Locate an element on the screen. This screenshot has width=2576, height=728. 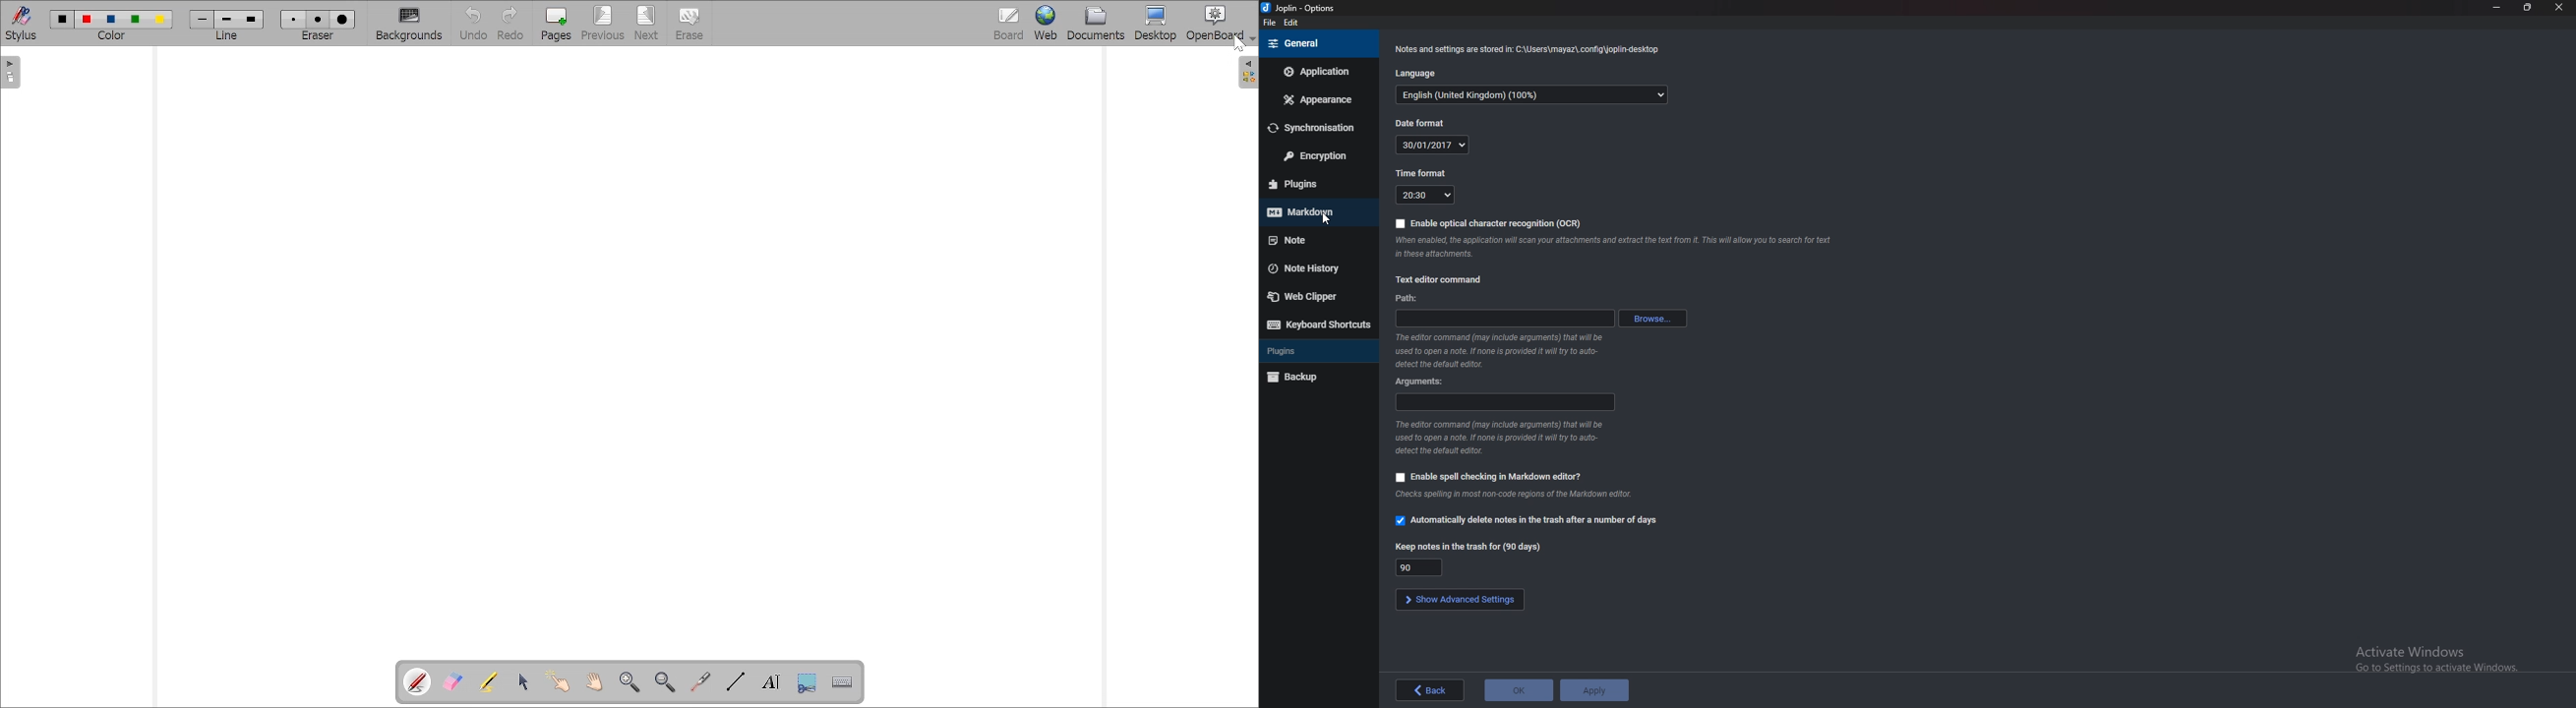
browse is located at coordinates (1653, 319).